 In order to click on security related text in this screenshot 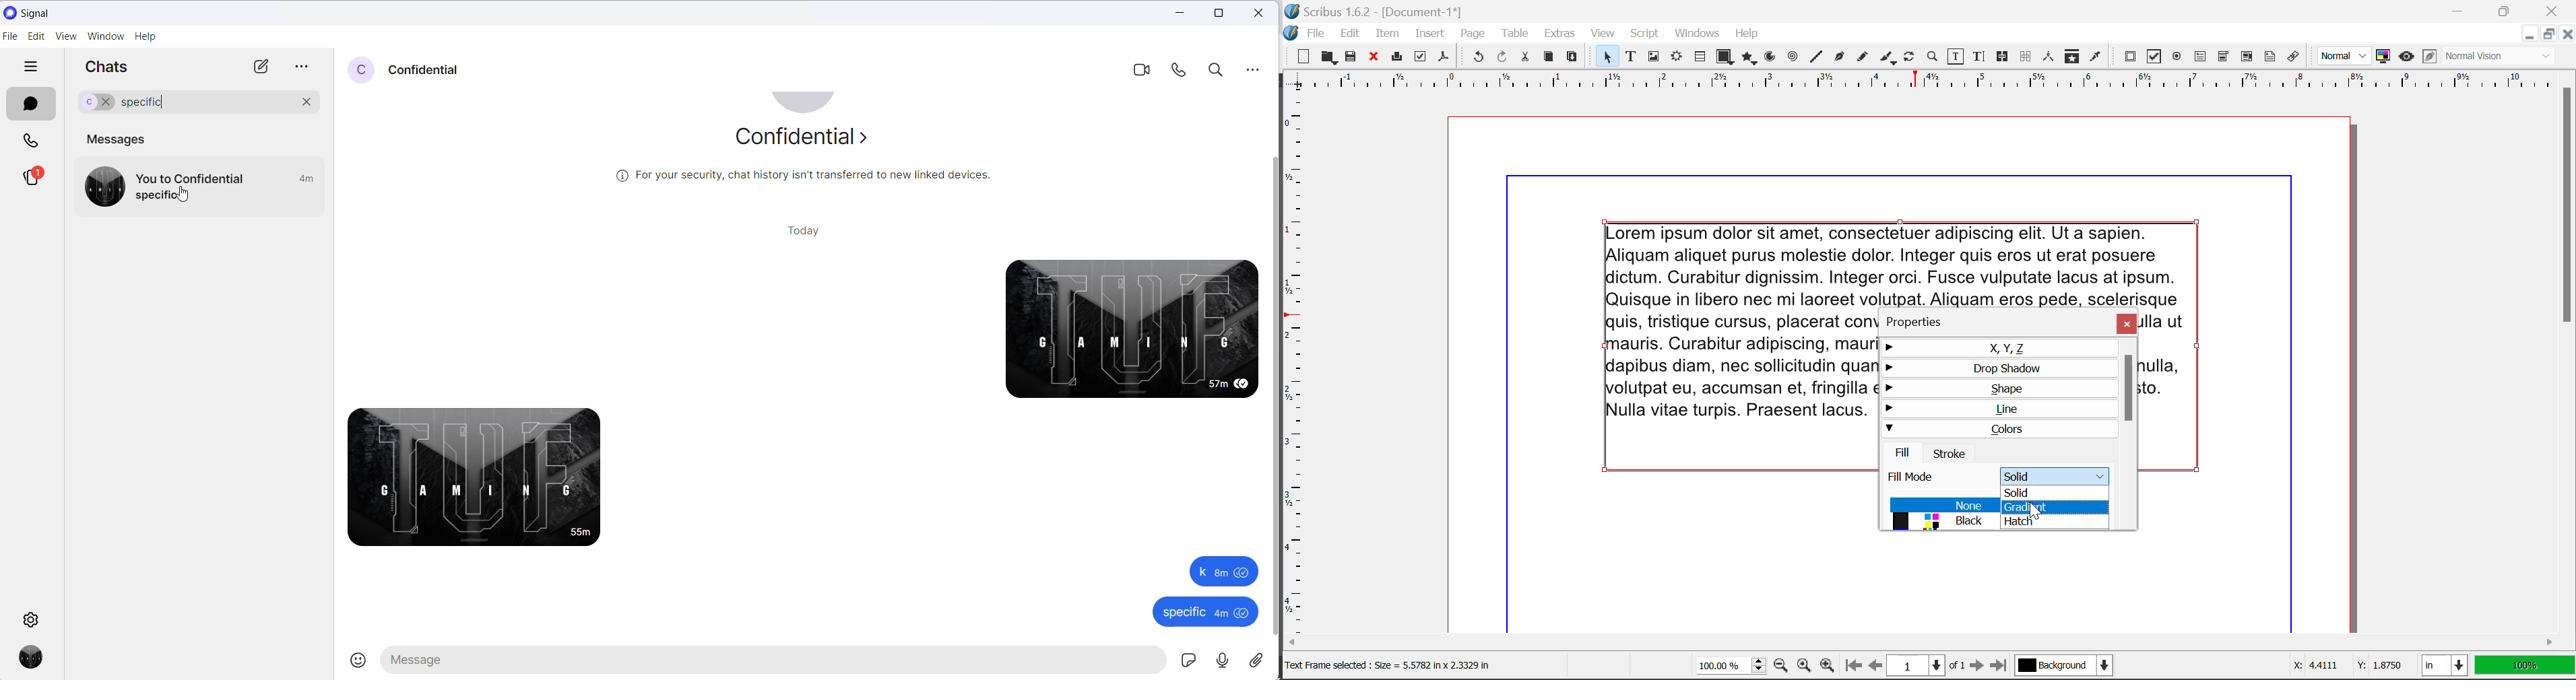, I will do `click(811, 178)`.